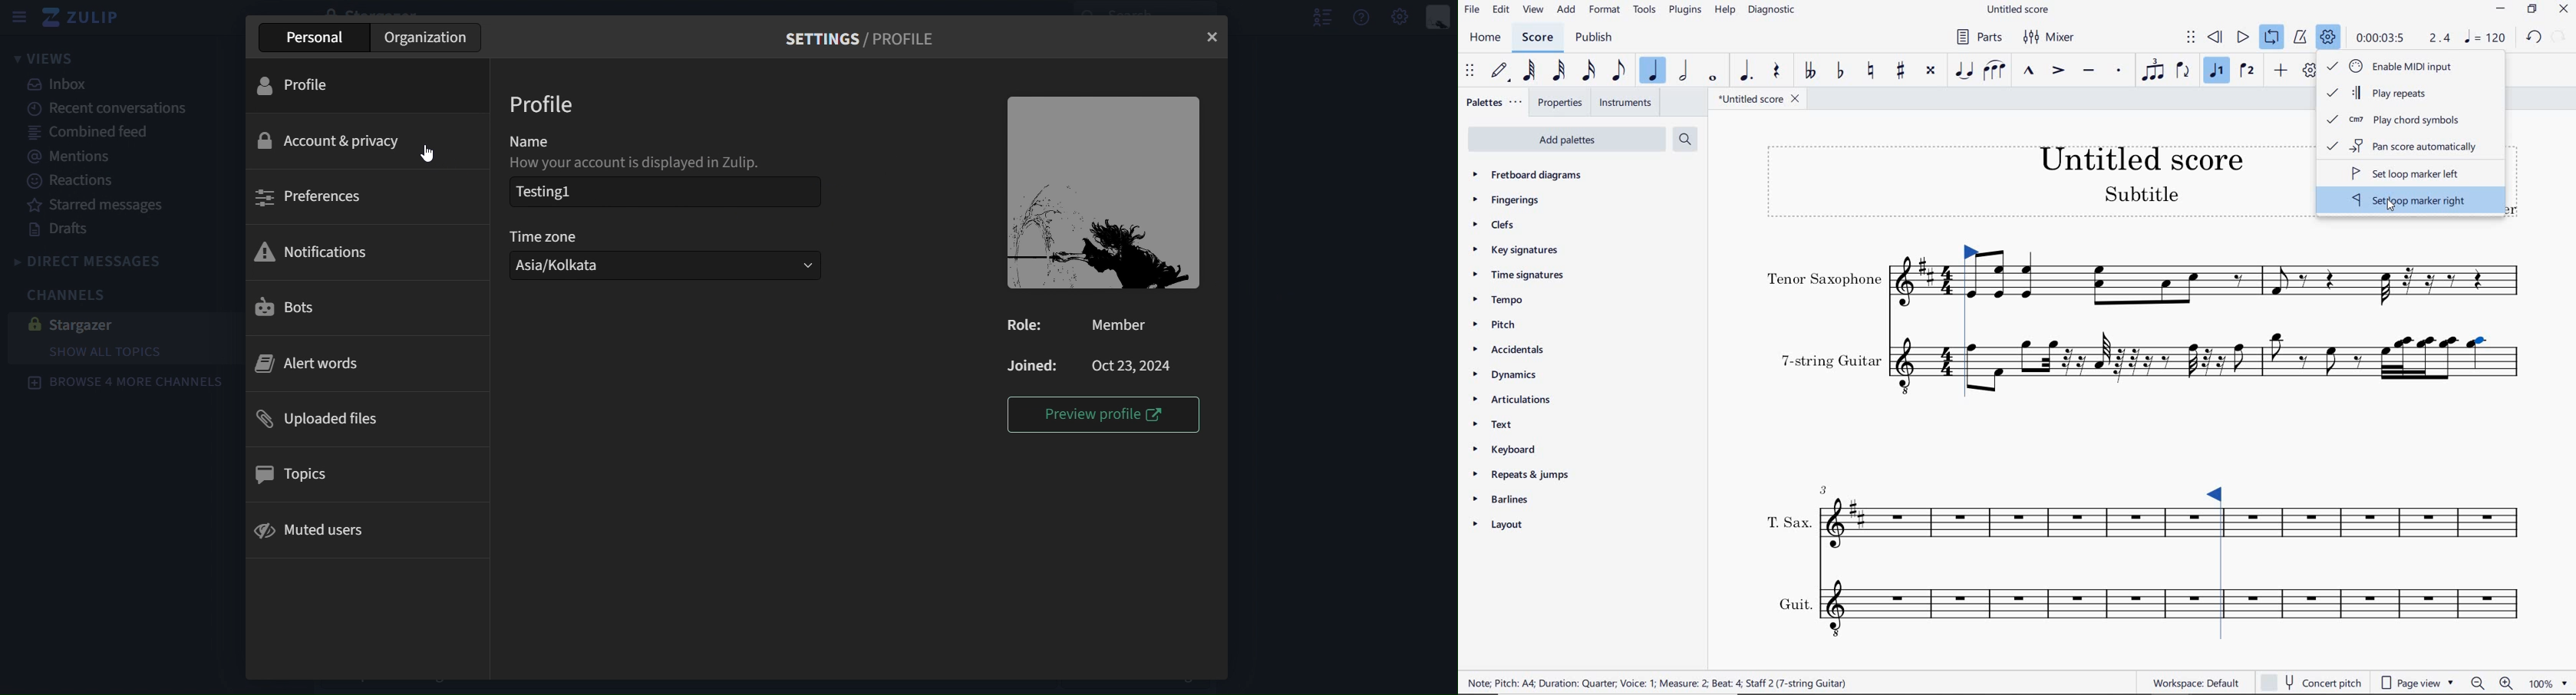 The width and height of the screenshot is (2576, 700). I want to click on PLAY, so click(2242, 37).